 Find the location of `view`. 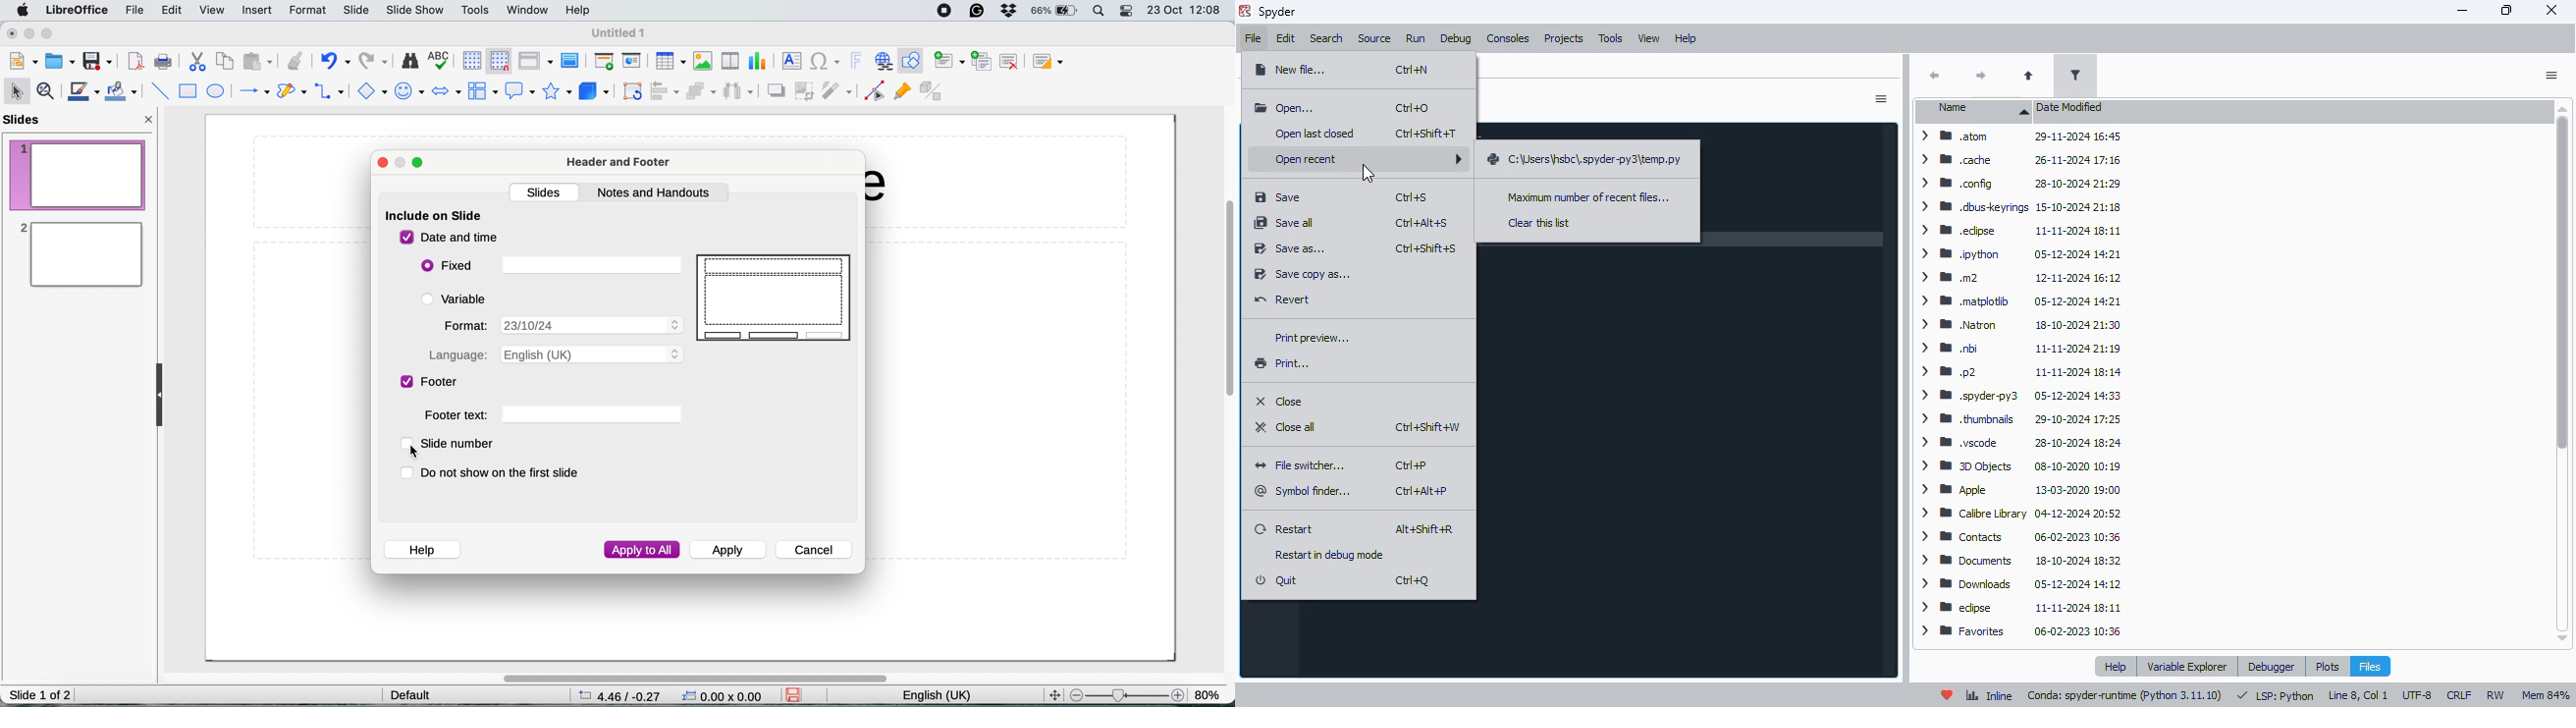

view is located at coordinates (1649, 39).